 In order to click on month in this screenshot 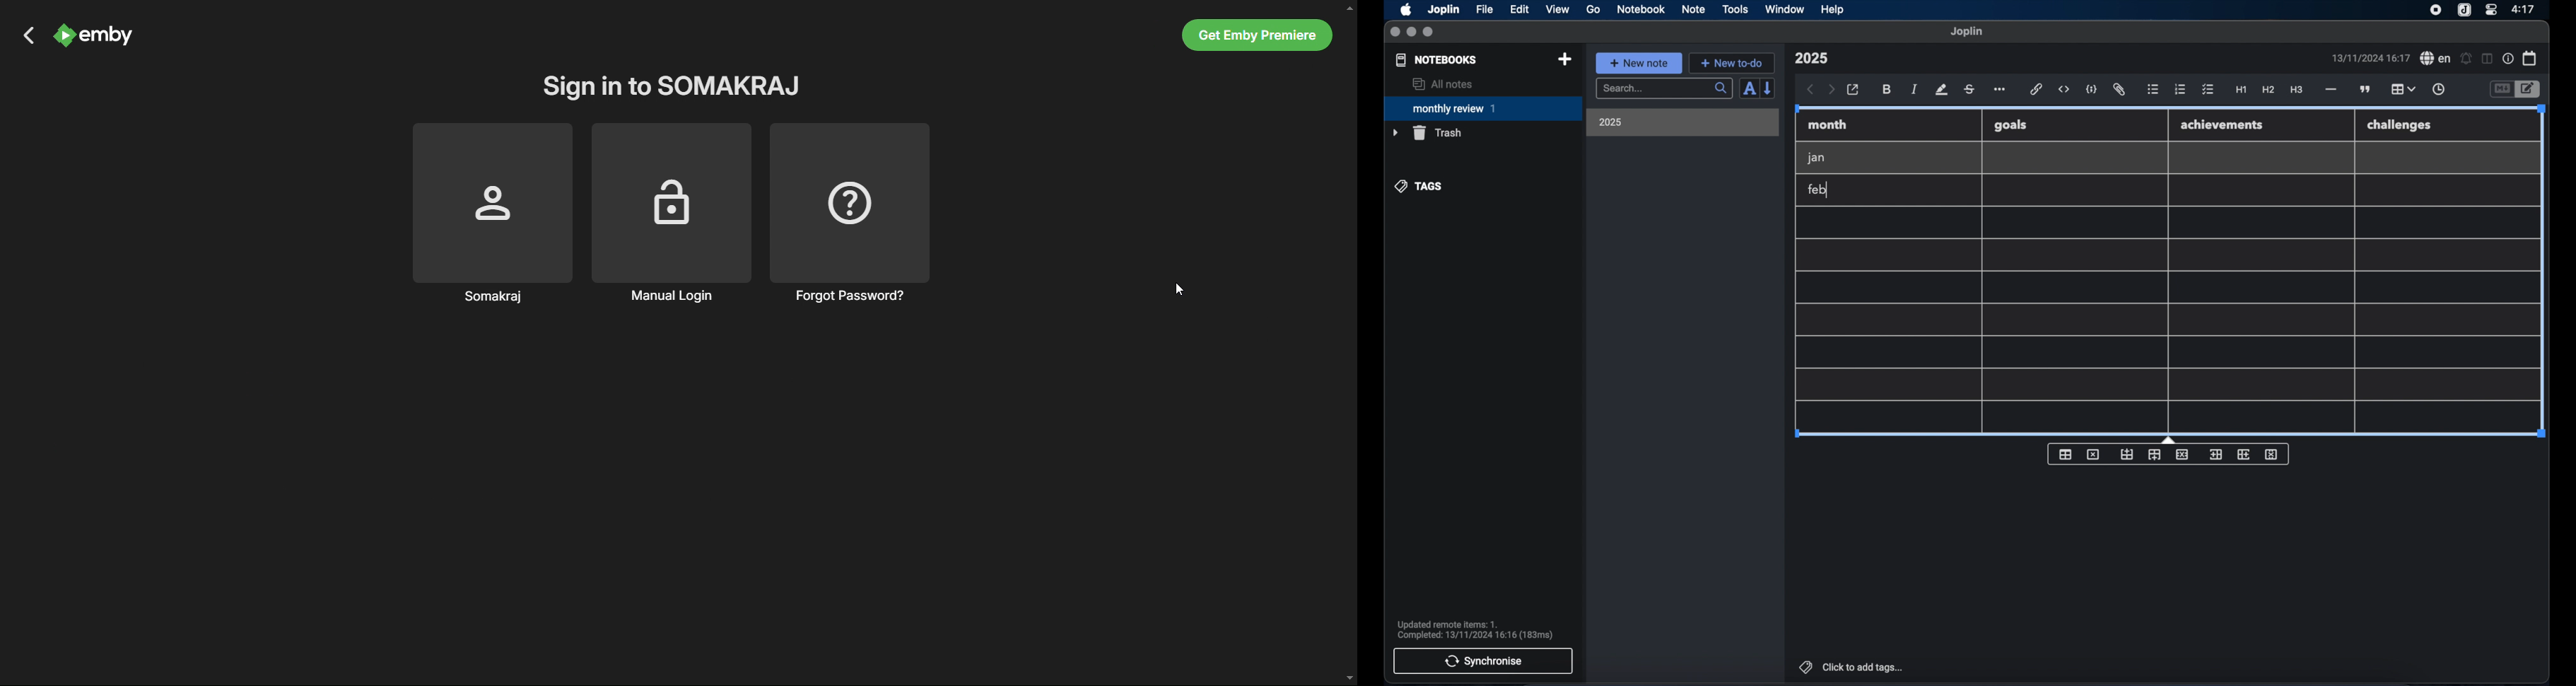, I will do `click(1828, 124)`.